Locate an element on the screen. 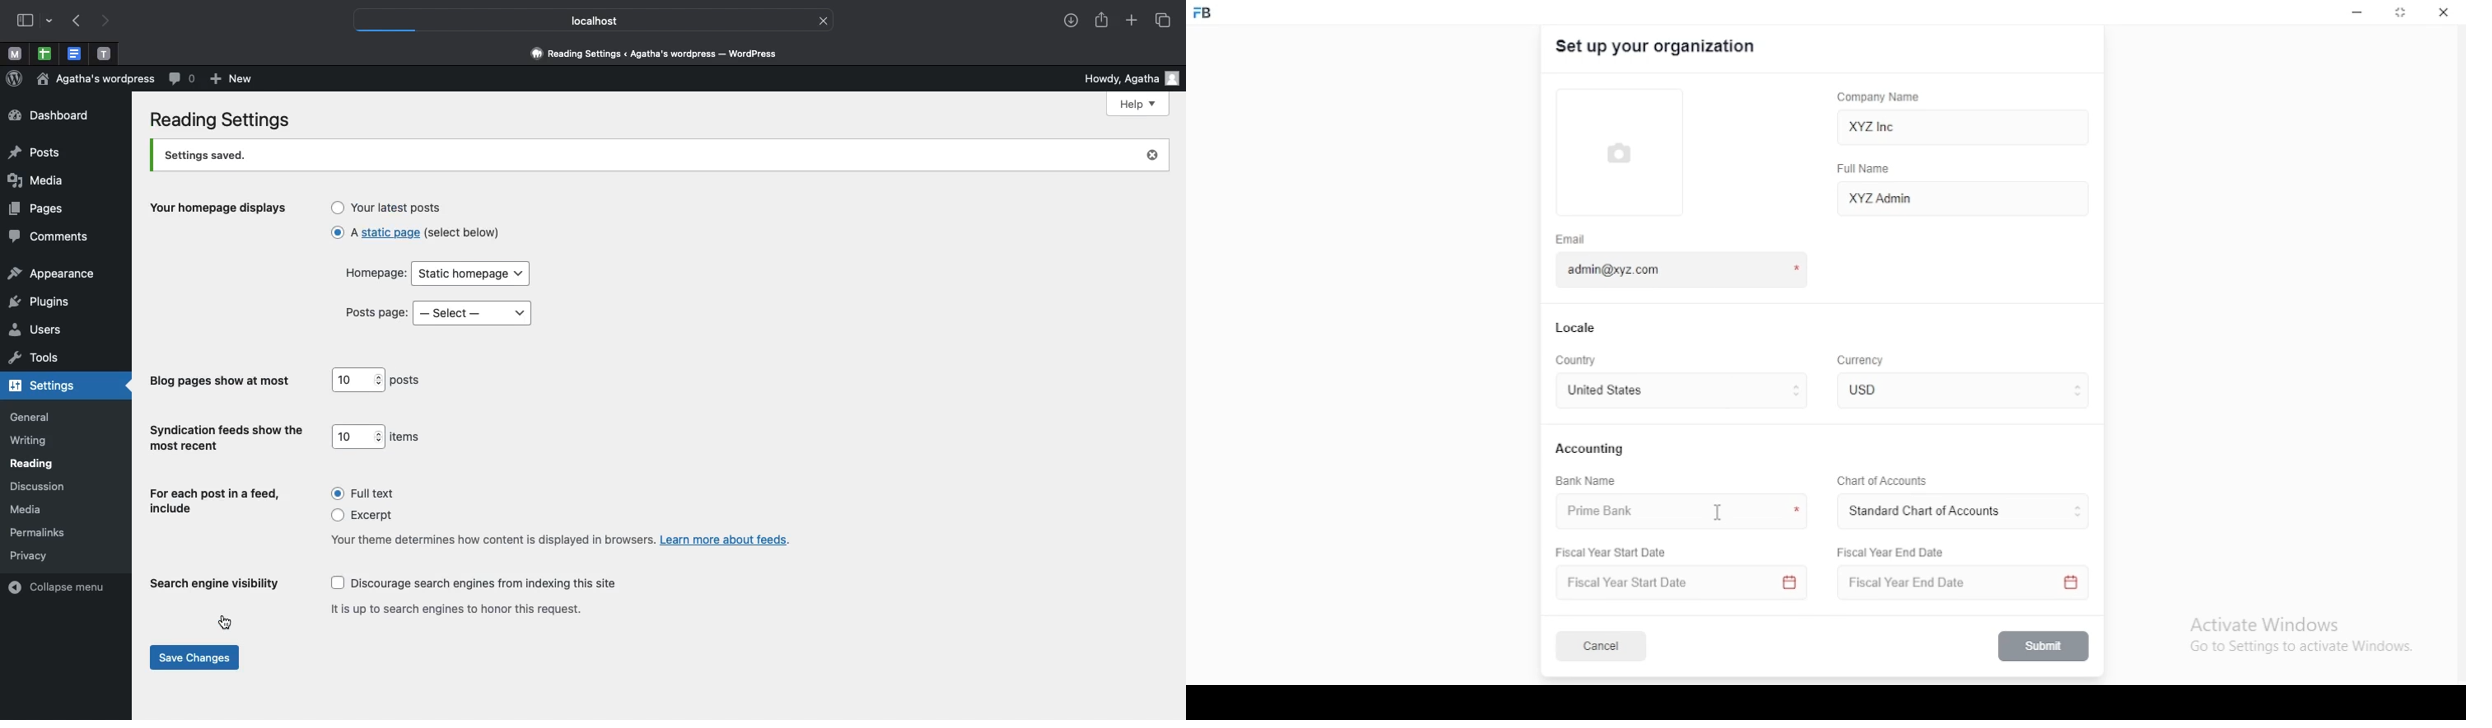 This screenshot has width=2492, height=728. accounting is located at coordinates (1591, 448).